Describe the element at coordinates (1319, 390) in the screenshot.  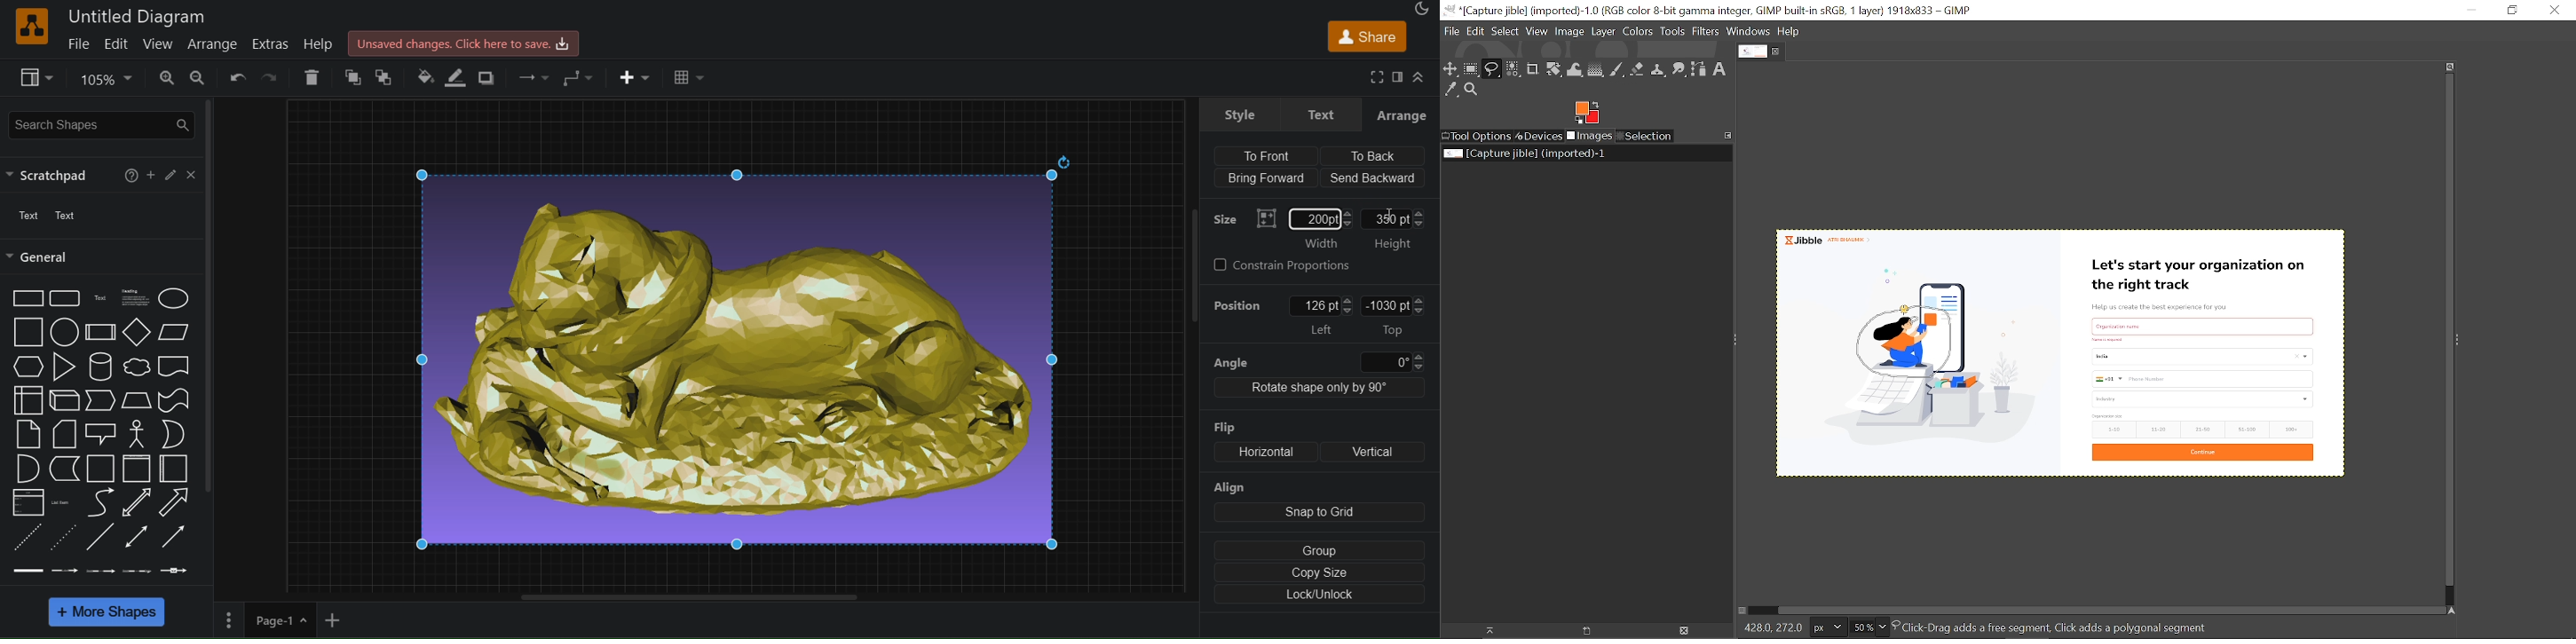
I see `Rotate shape only by 90 degree` at that location.